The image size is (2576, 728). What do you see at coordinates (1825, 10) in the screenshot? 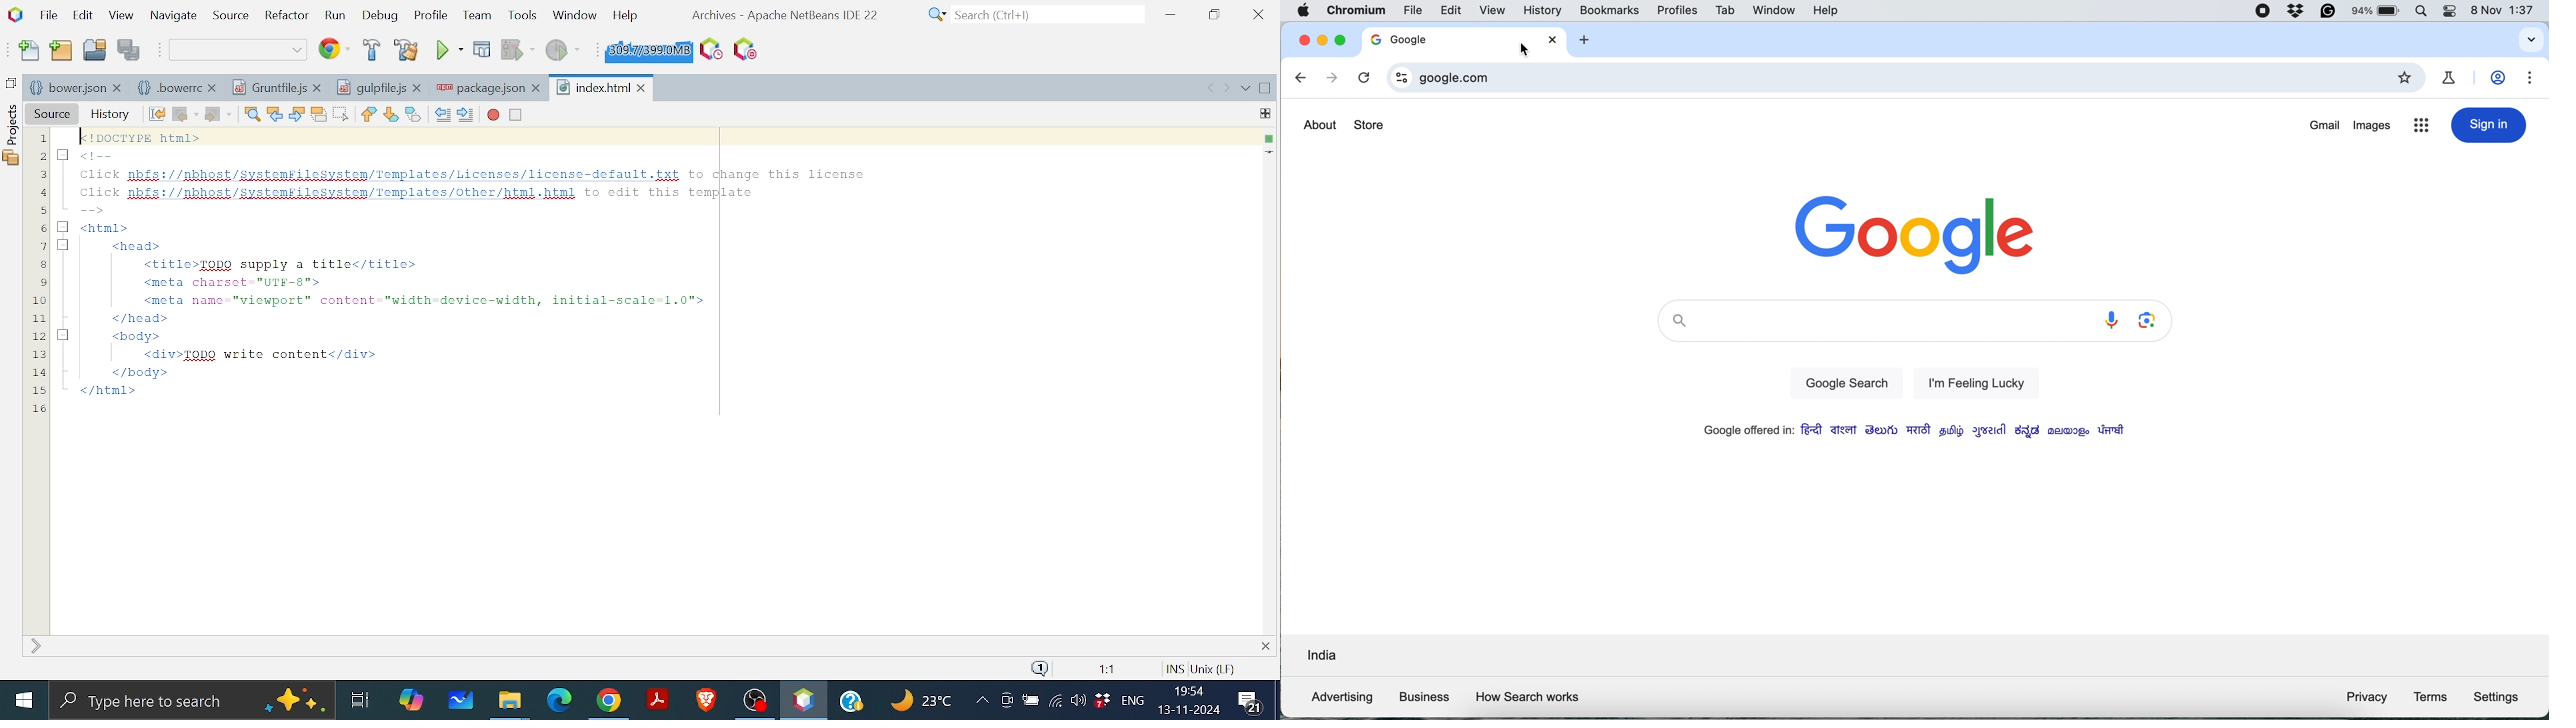
I see `help` at bounding box center [1825, 10].